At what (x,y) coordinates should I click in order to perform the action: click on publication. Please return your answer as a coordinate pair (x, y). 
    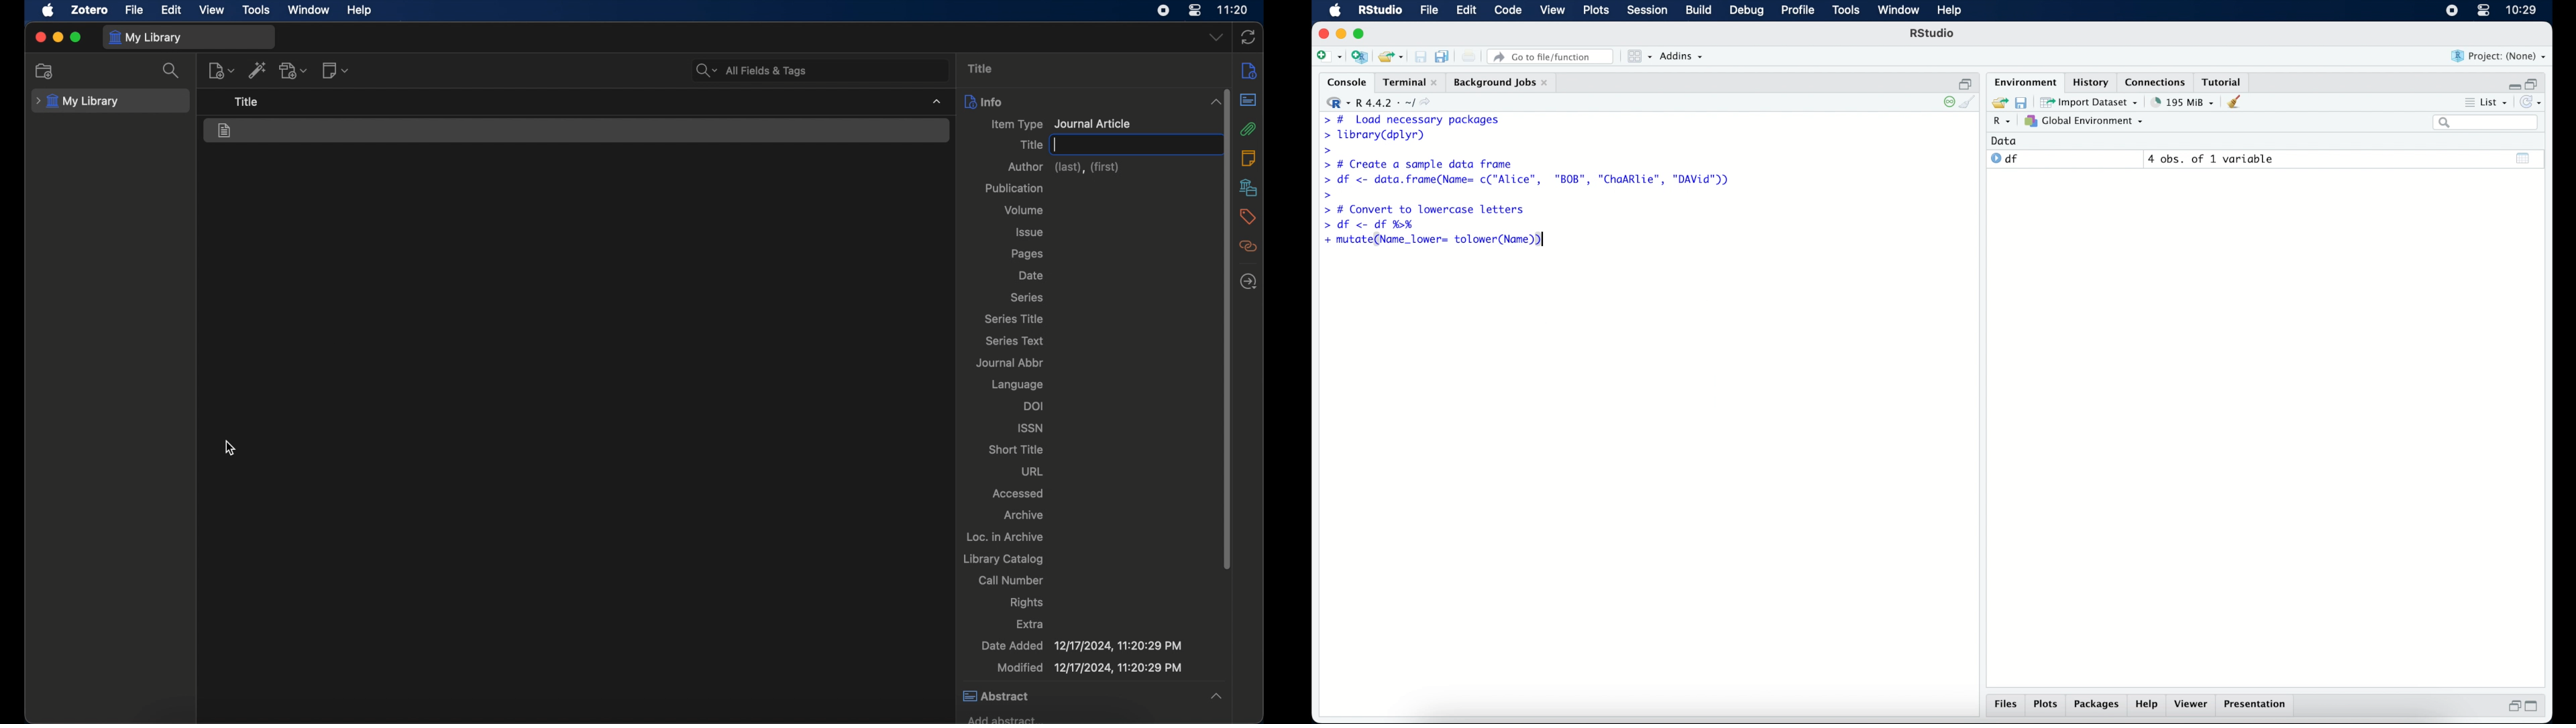
    Looking at the image, I should click on (1014, 188).